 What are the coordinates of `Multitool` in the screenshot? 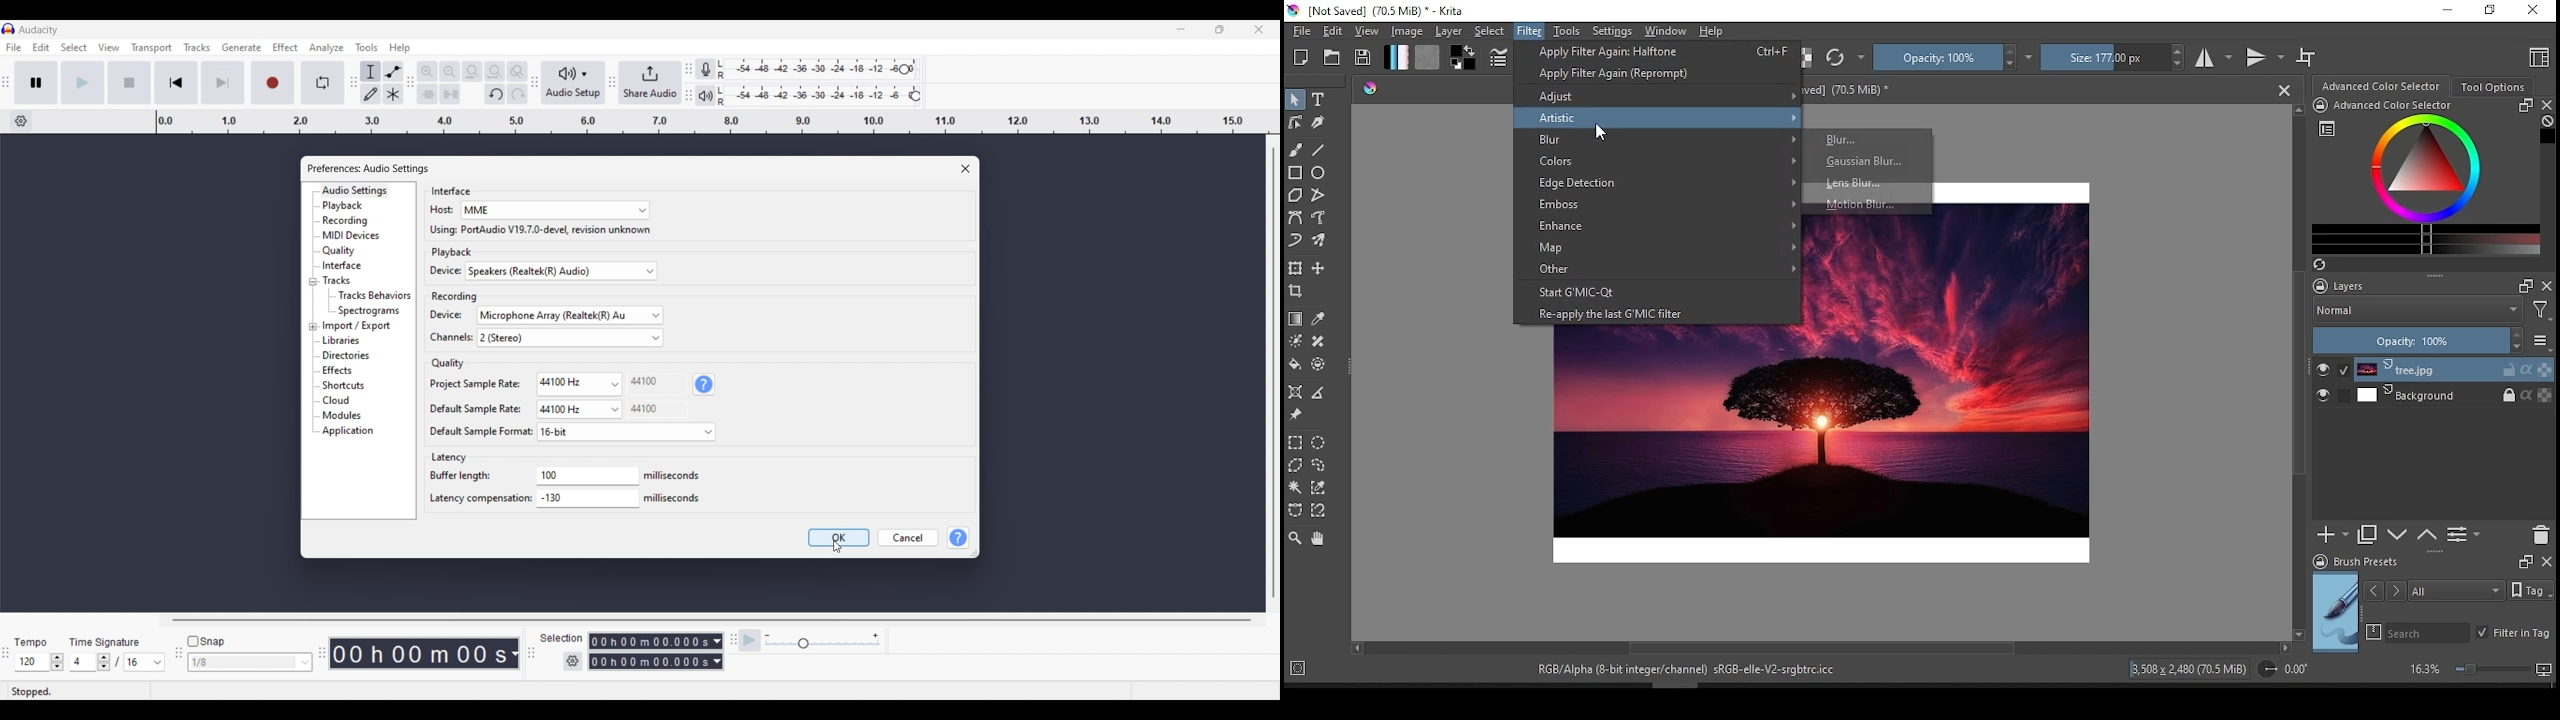 It's located at (393, 95).